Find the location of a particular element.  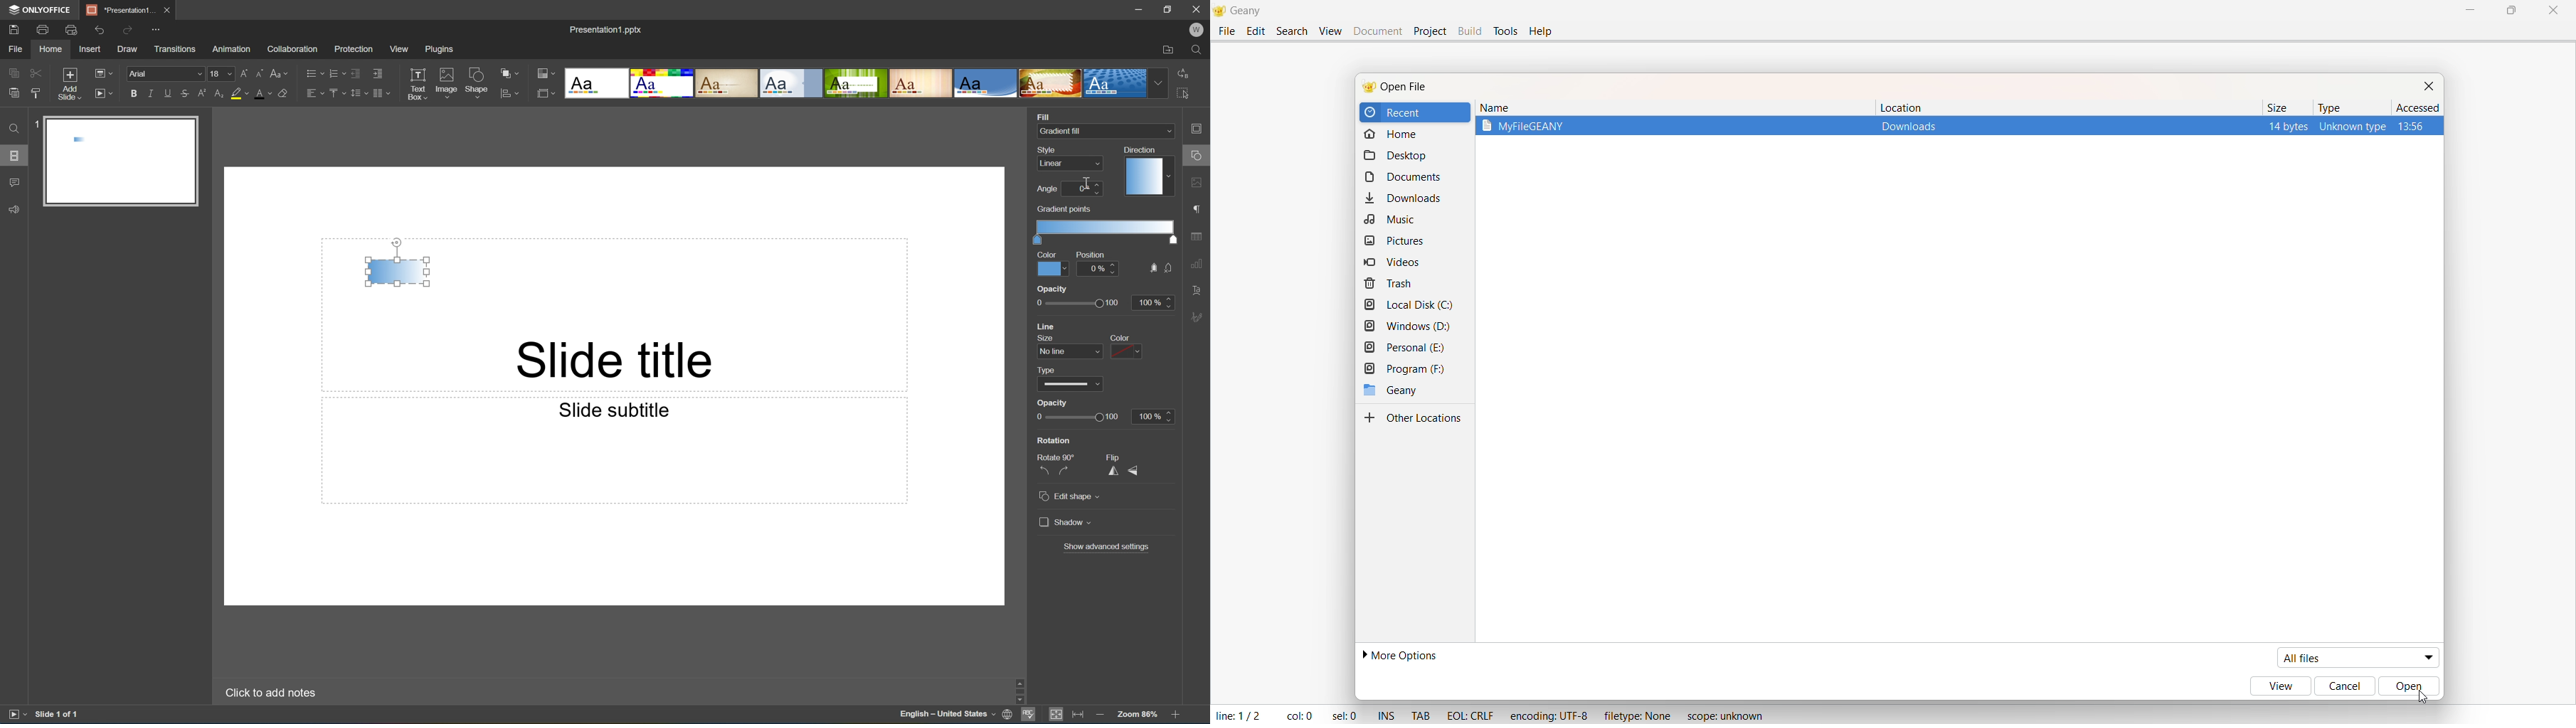

Bullets is located at coordinates (312, 72).